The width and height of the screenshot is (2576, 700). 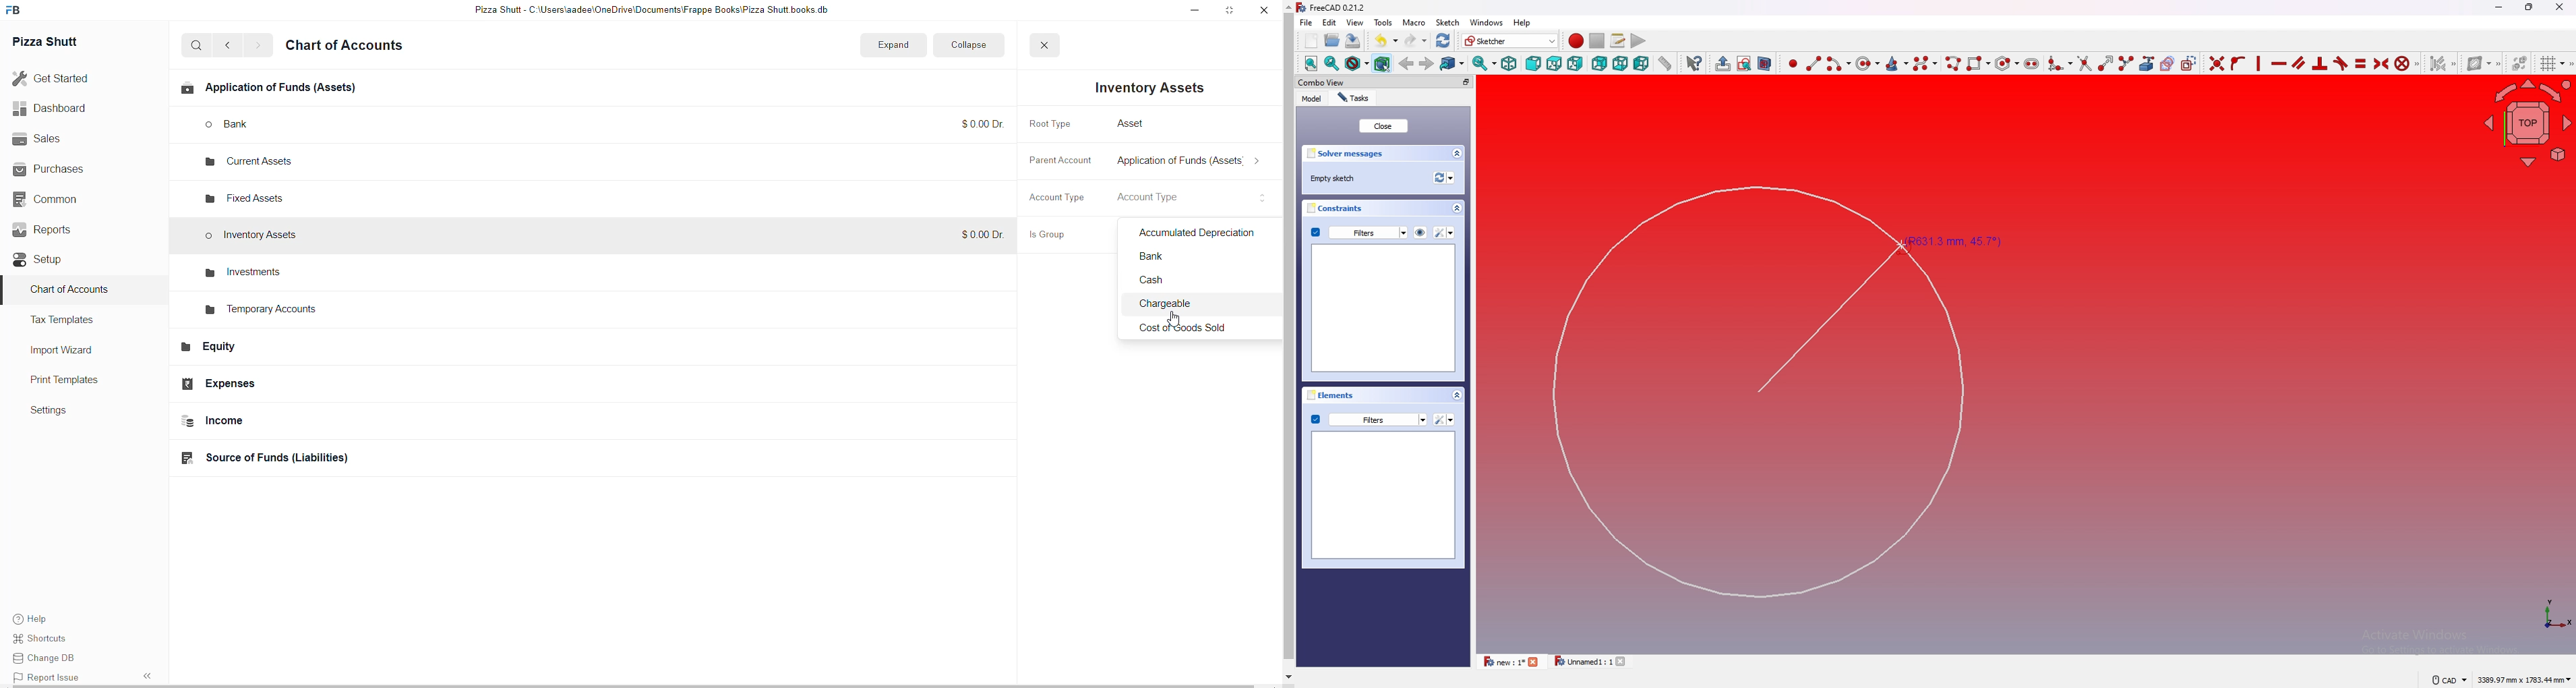 What do you see at coordinates (270, 384) in the screenshot?
I see `Expenses ` at bounding box center [270, 384].